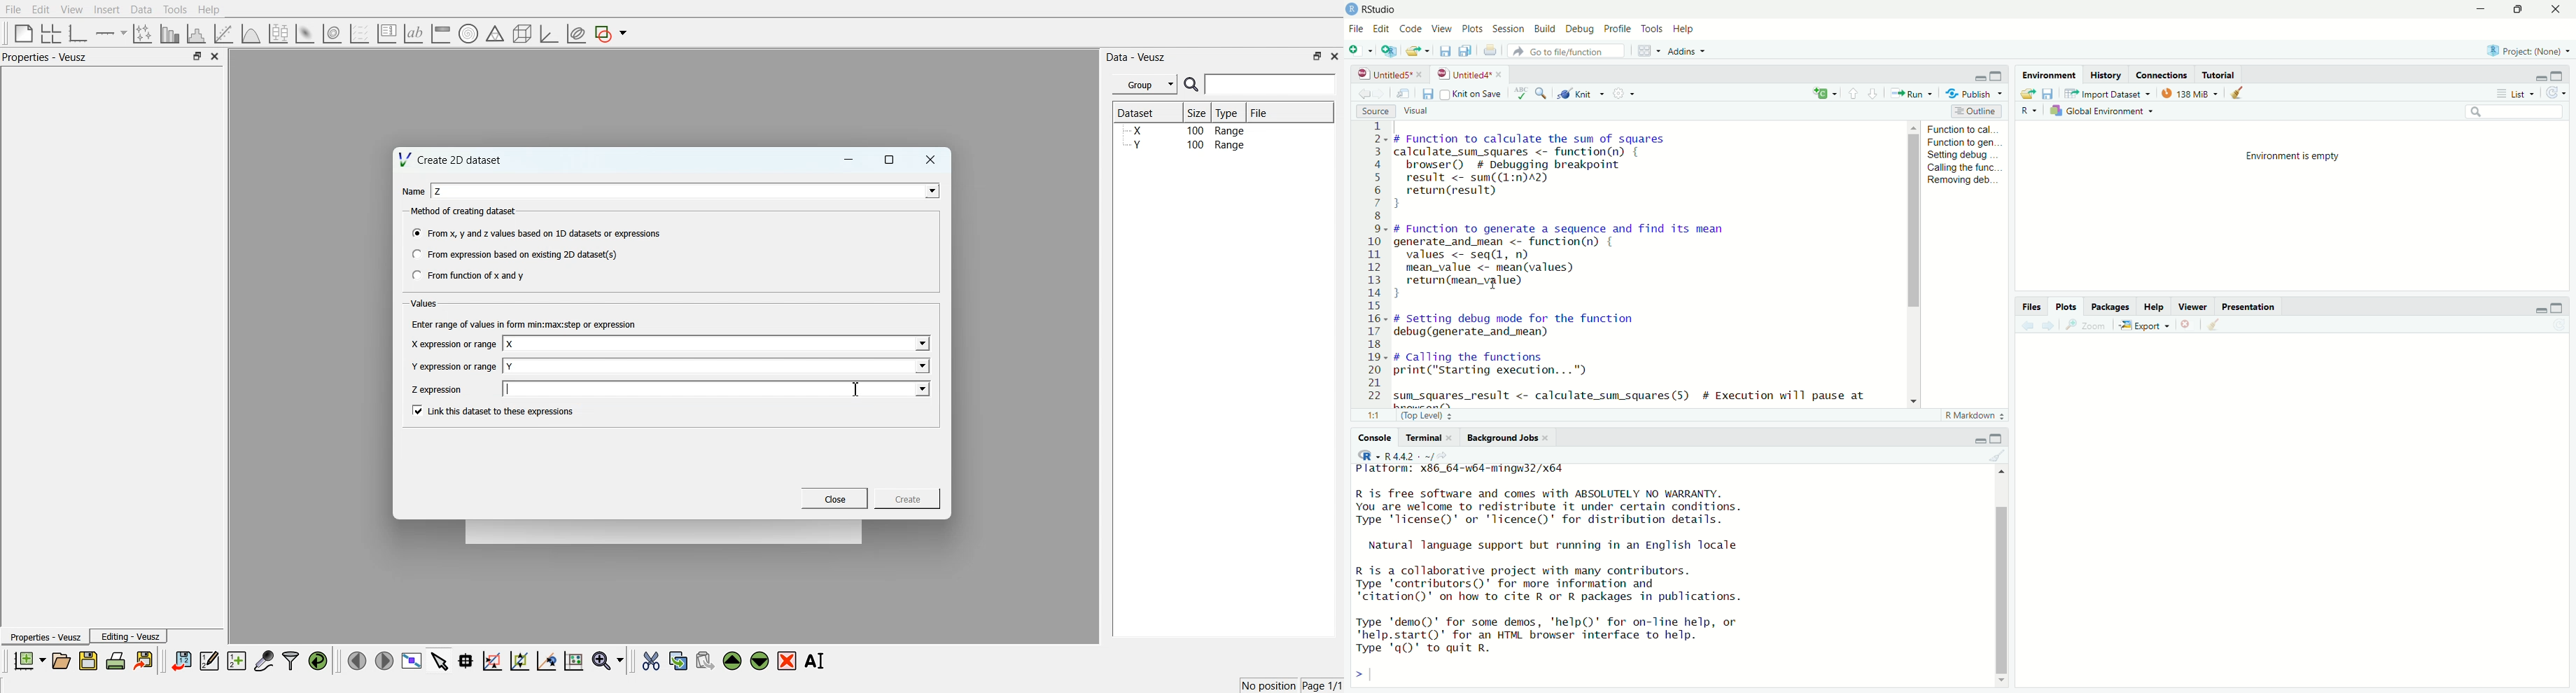 The height and width of the screenshot is (700, 2576). What do you see at coordinates (1261, 84) in the screenshot?
I see `Search Bar` at bounding box center [1261, 84].